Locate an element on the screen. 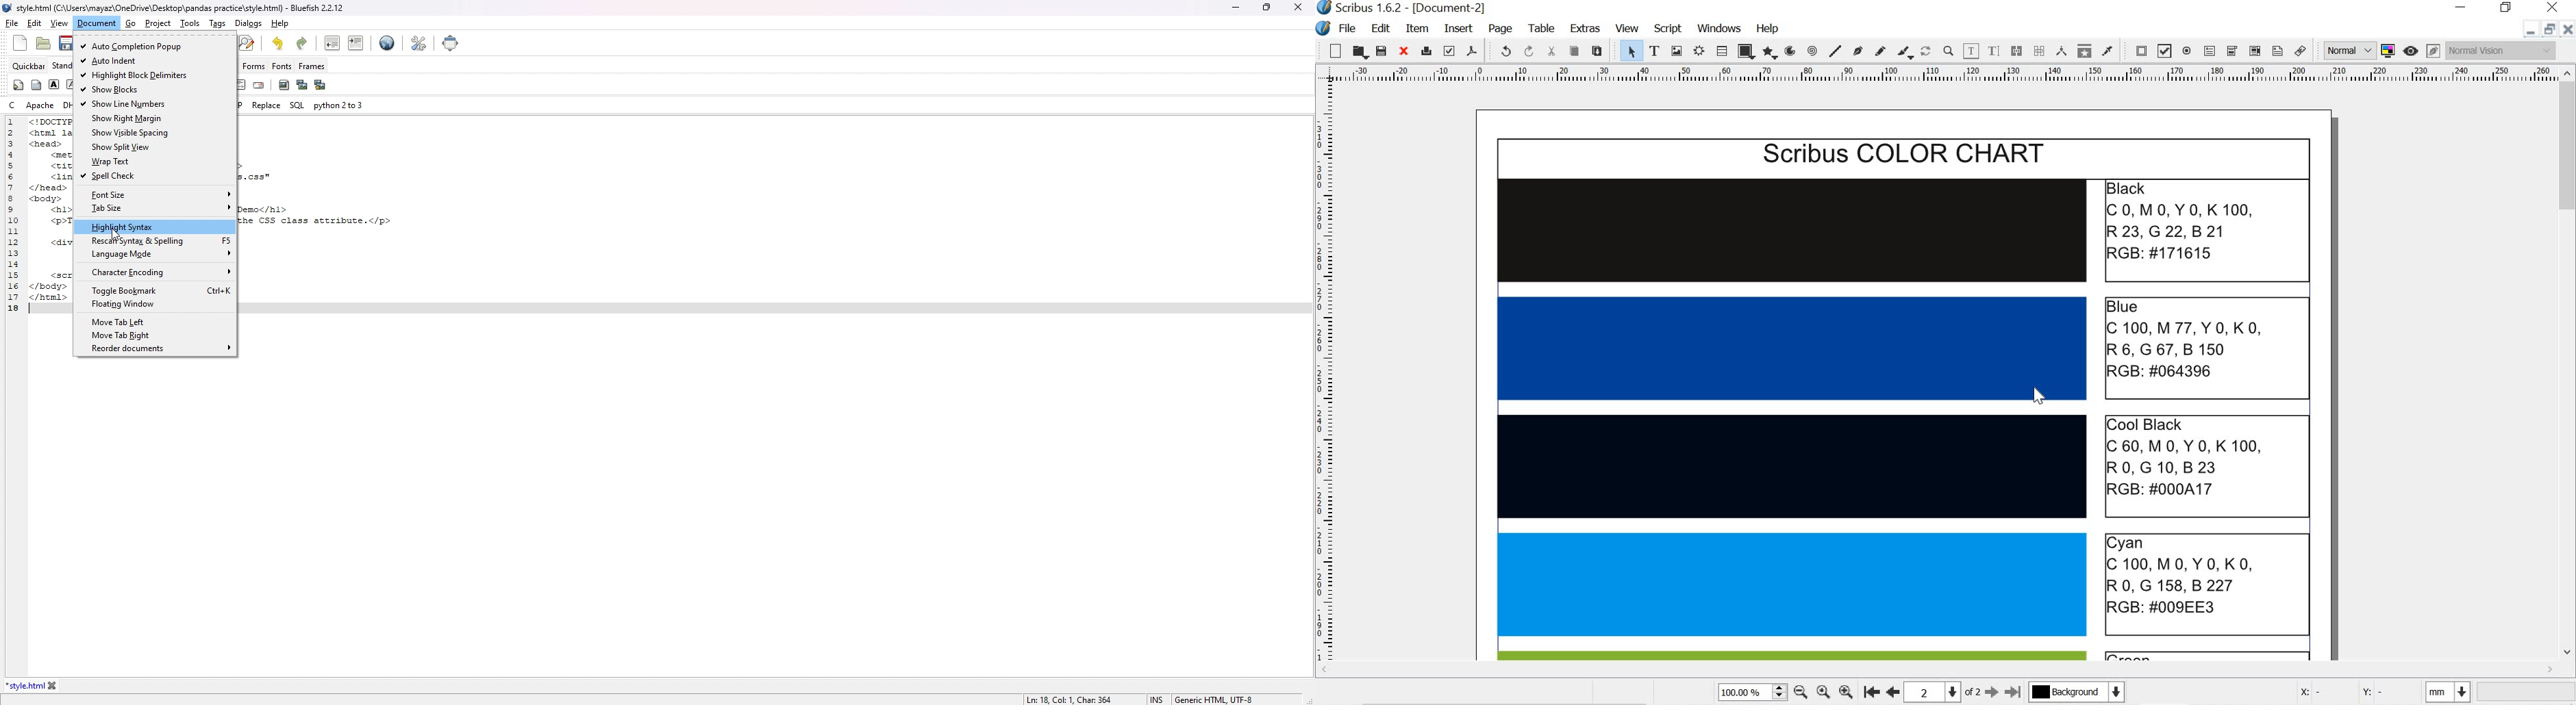 This screenshot has width=2576, height=728. edit contents of frame is located at coordinates (1971, 51).